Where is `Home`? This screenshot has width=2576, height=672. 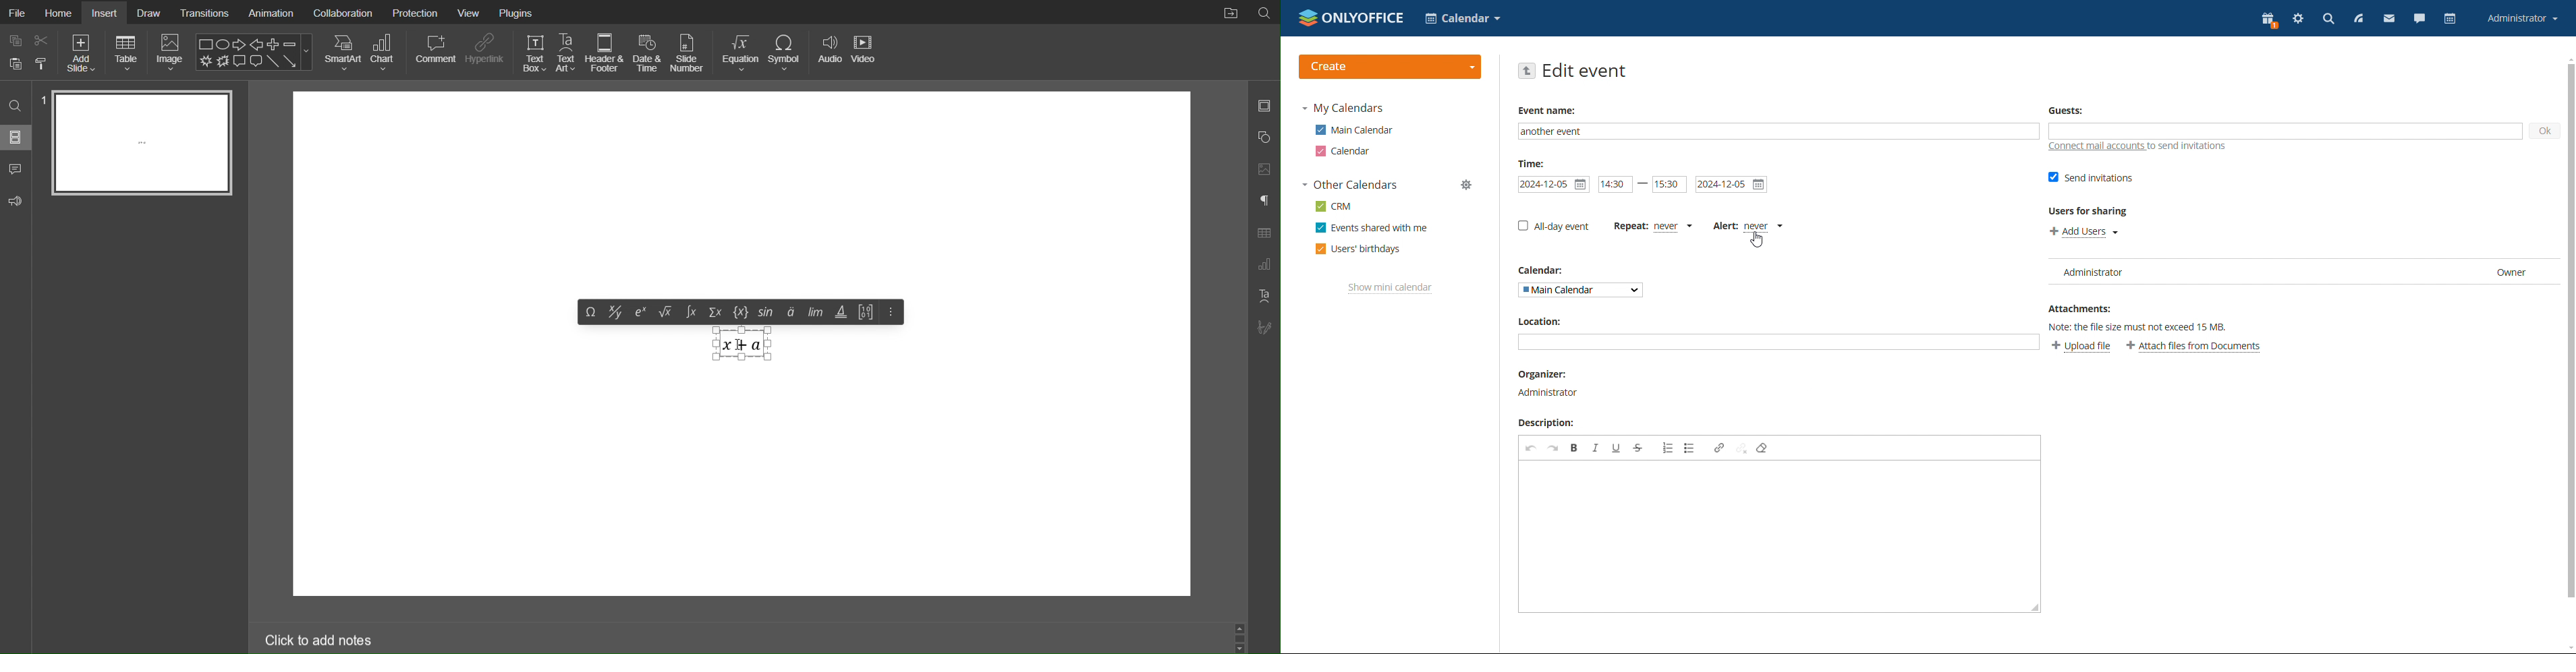
Home is located at coordinates (59, 13).